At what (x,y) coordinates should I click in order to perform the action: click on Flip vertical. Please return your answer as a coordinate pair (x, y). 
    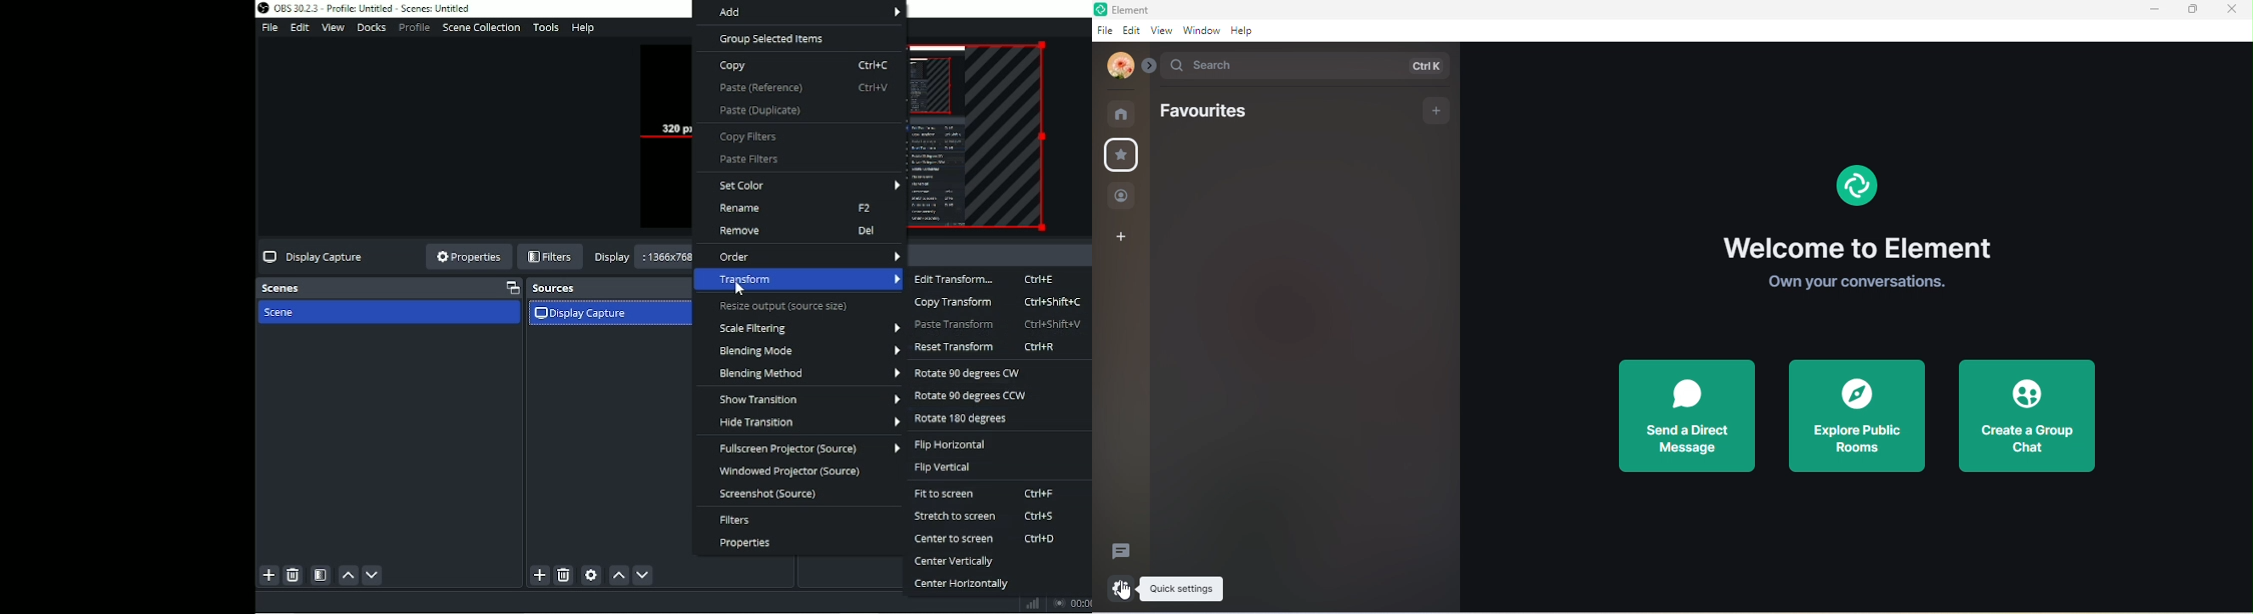
    Looking at the image, I should click on (945, 467).